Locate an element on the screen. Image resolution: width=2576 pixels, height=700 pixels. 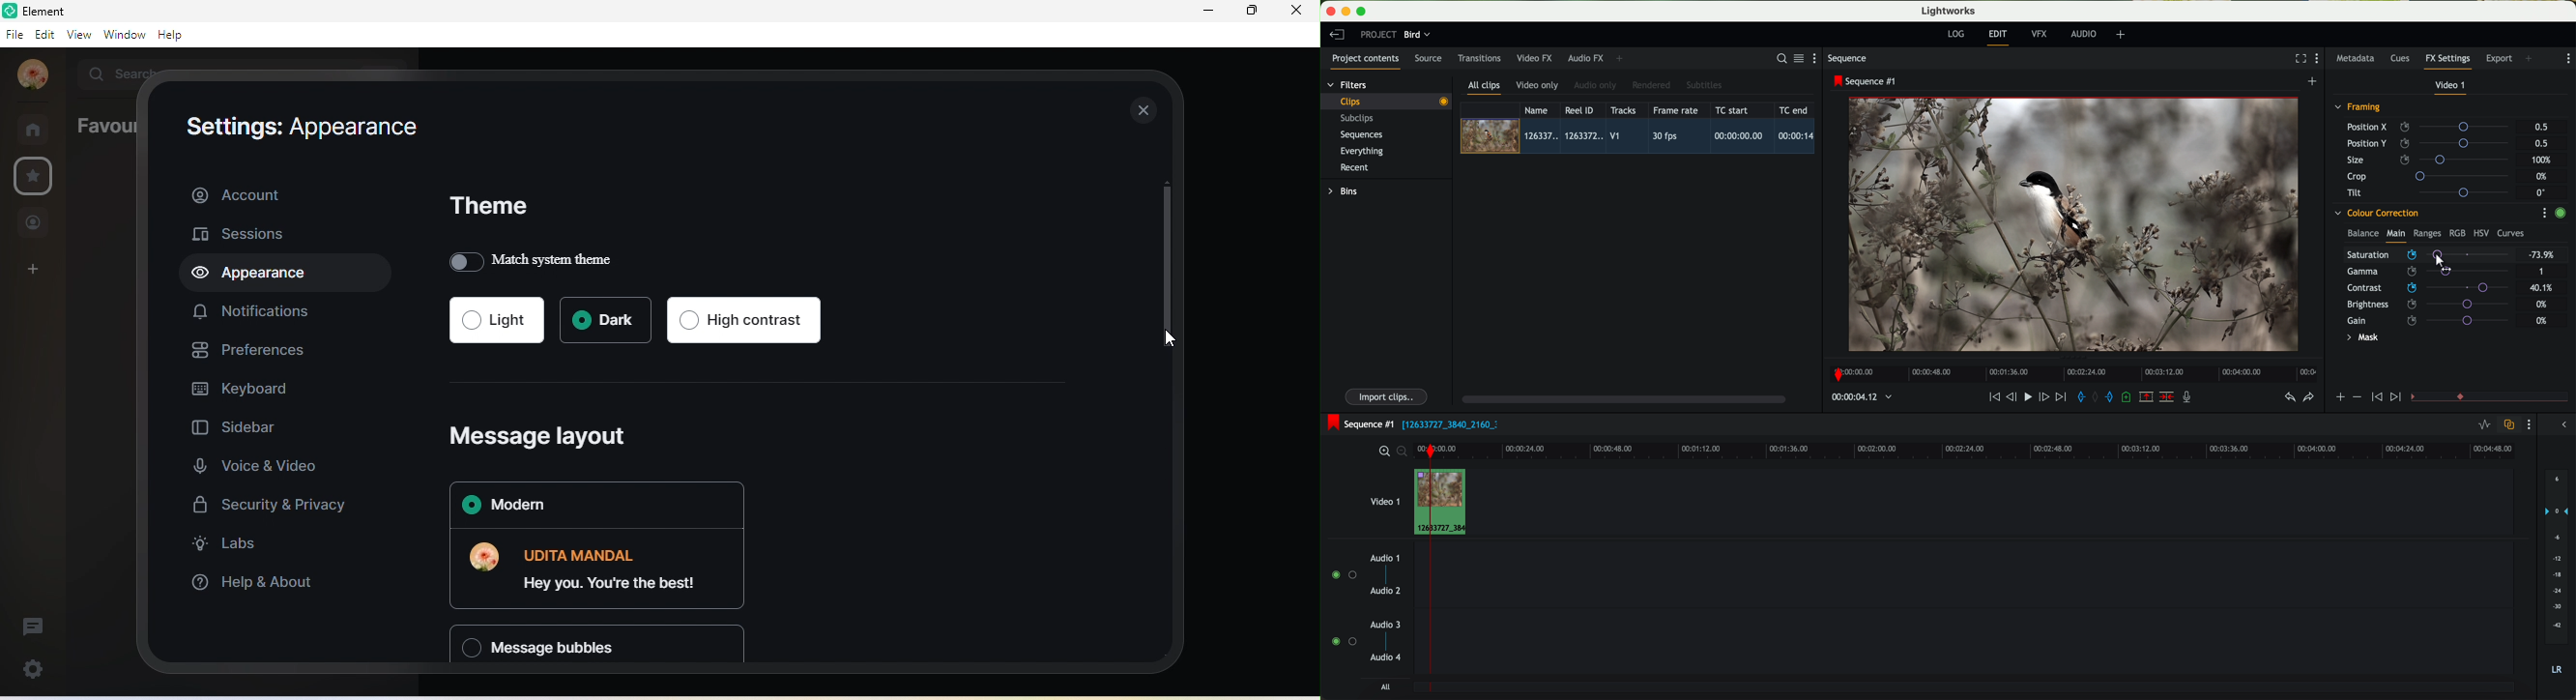
0% is located at coordinates (2543, 176).